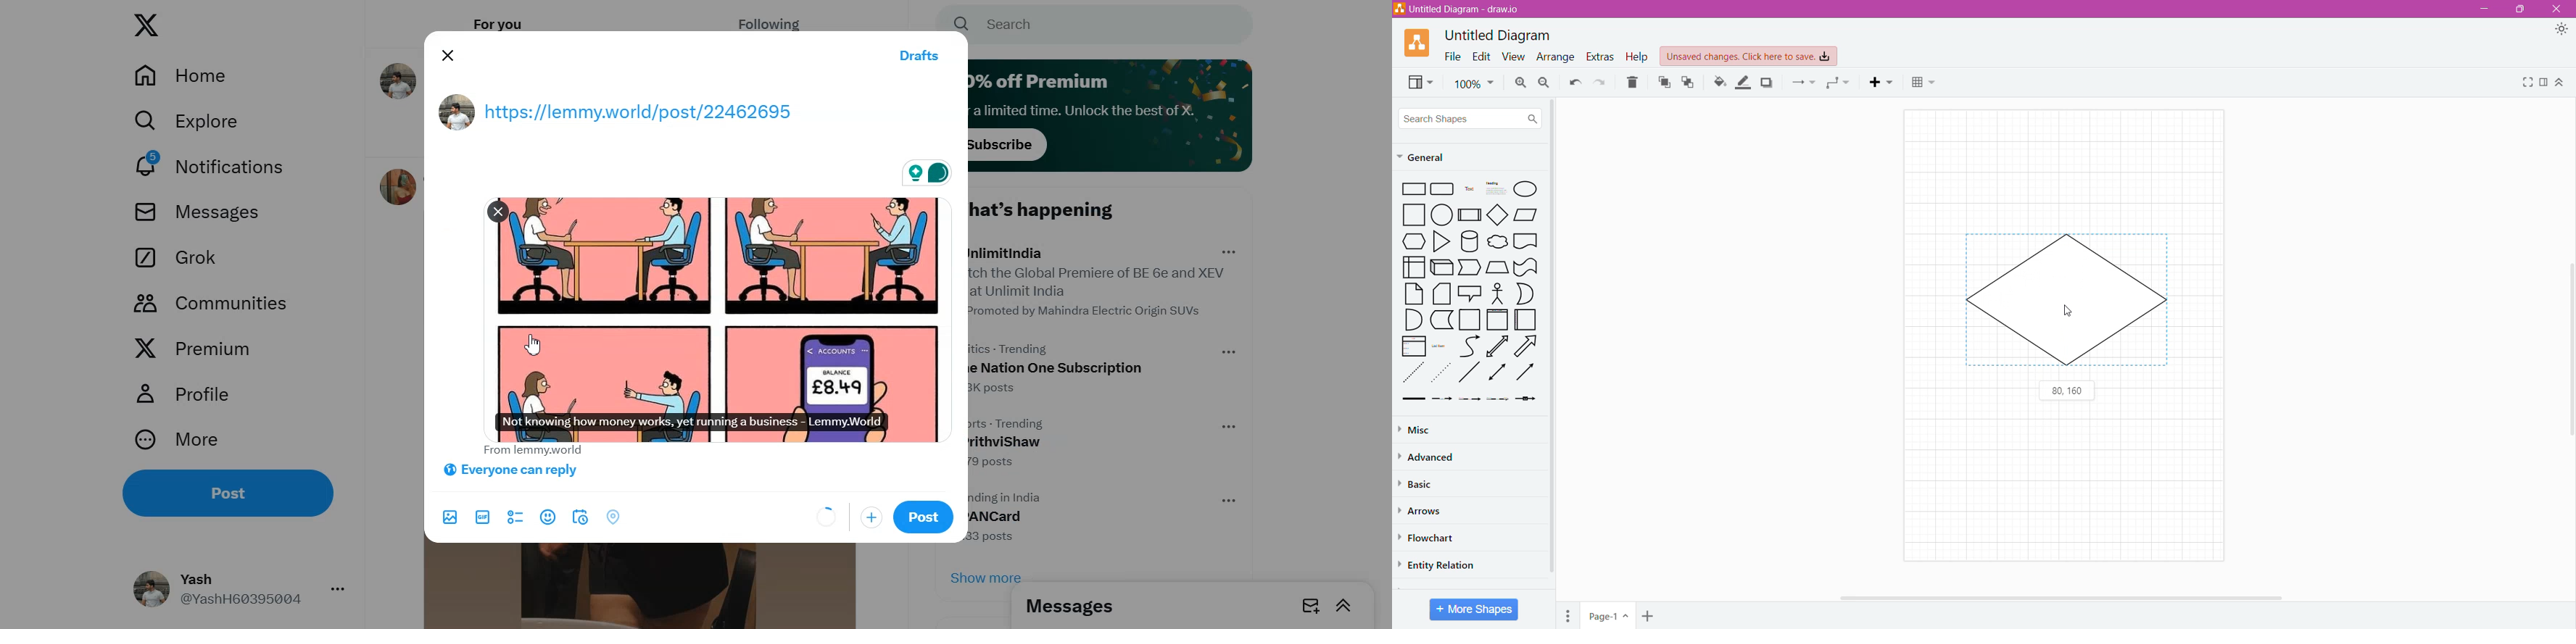 The width and height of the screenshot is (2576, 644). What do you see at coordinates (2482, 9) in the screenshot?
I see `Minimize` at bounding box center [2482, 9].